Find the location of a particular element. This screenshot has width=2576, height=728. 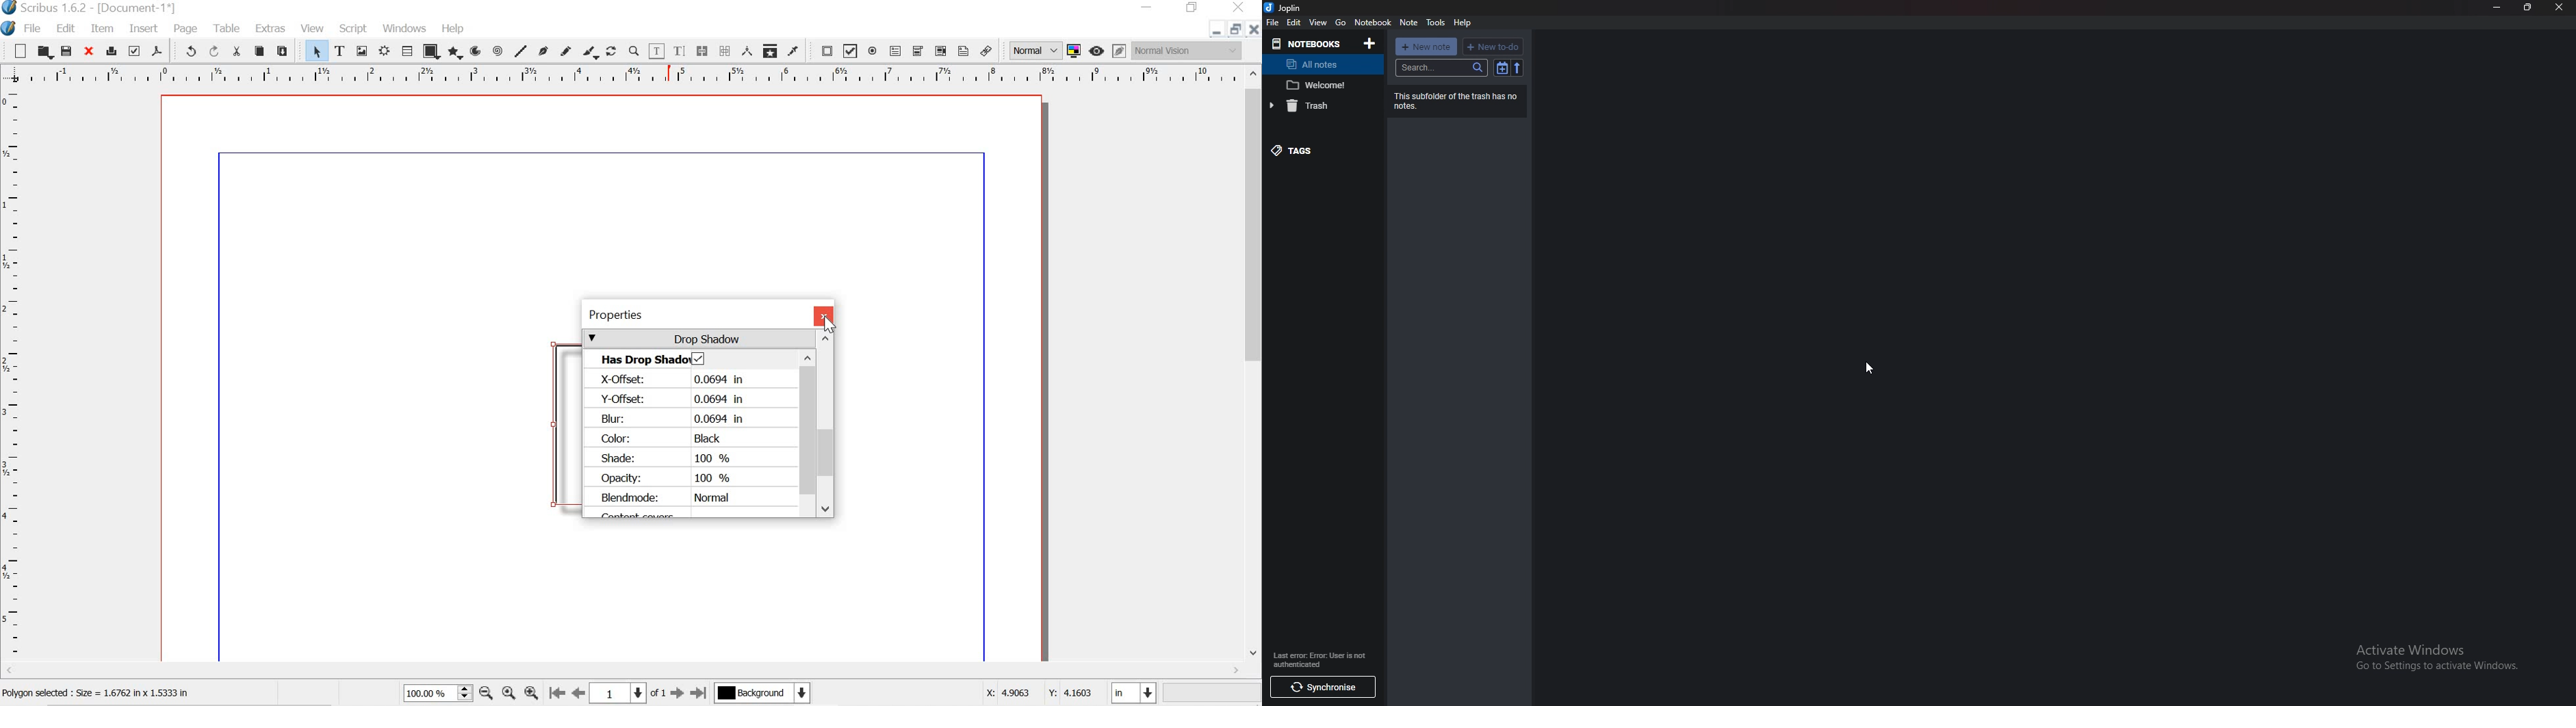

VIEW is located at coordinates (311, 28).